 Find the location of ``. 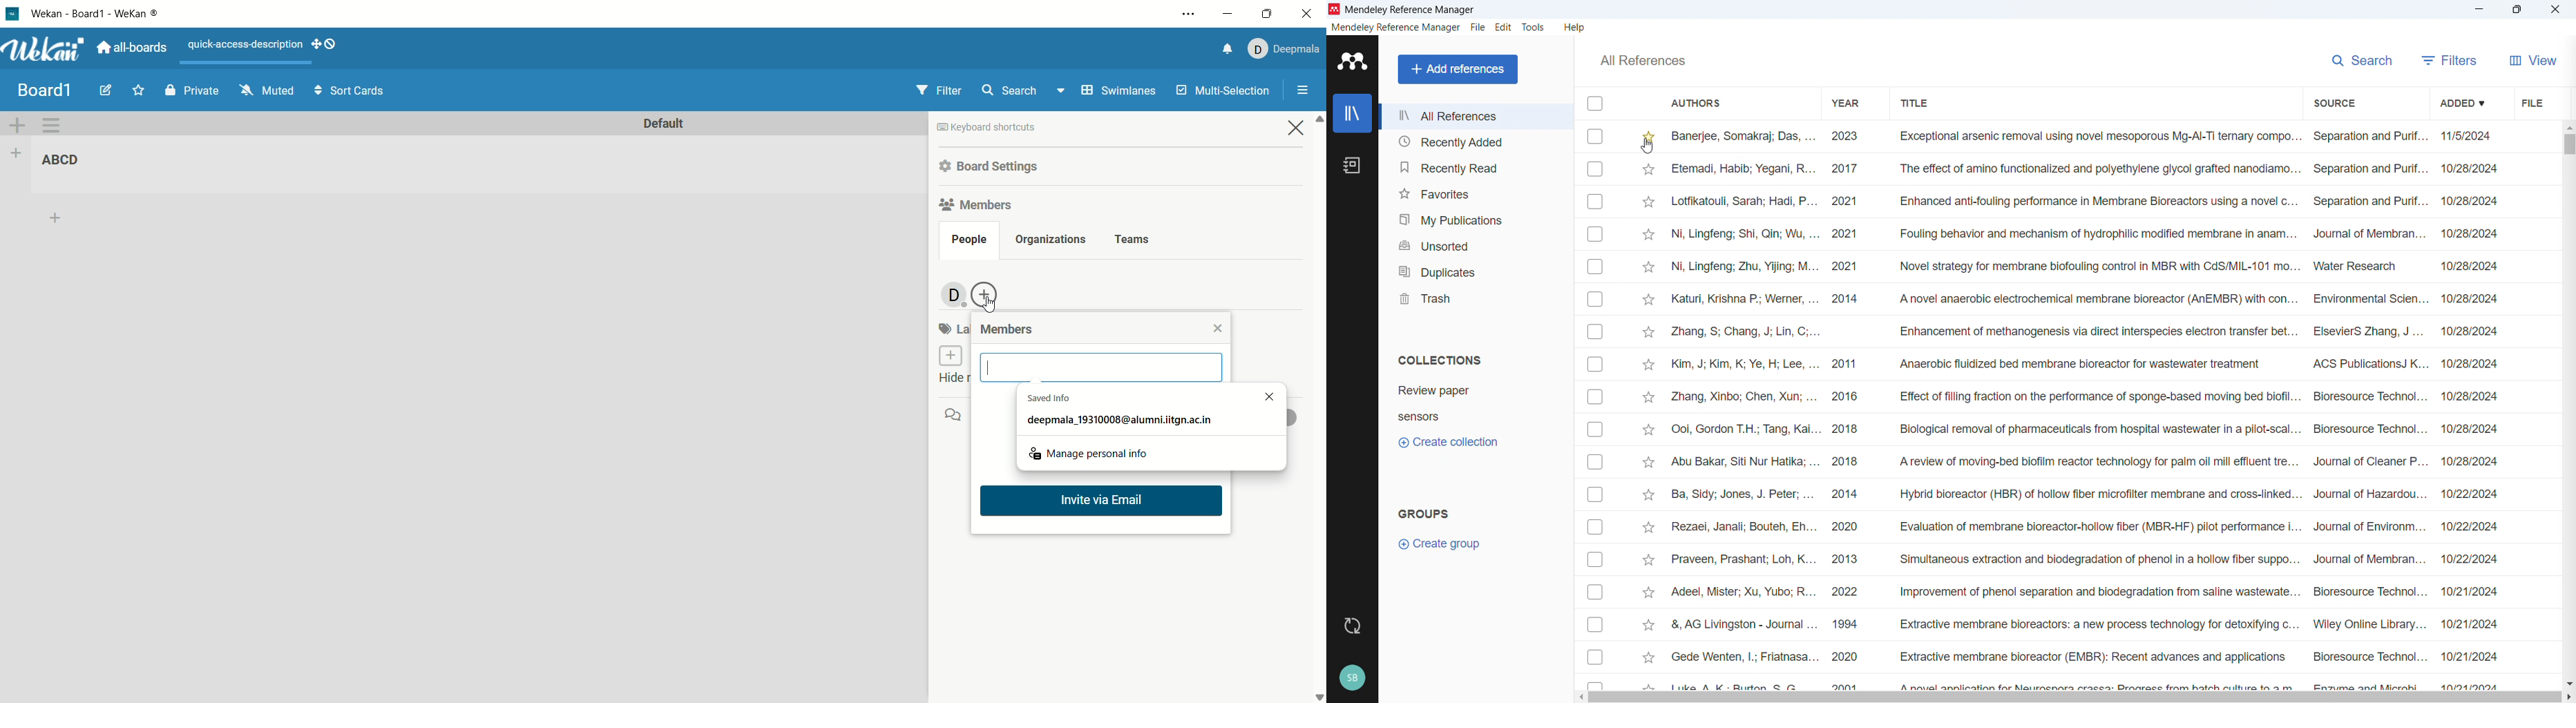

 is located at coordinates (1744, 408).